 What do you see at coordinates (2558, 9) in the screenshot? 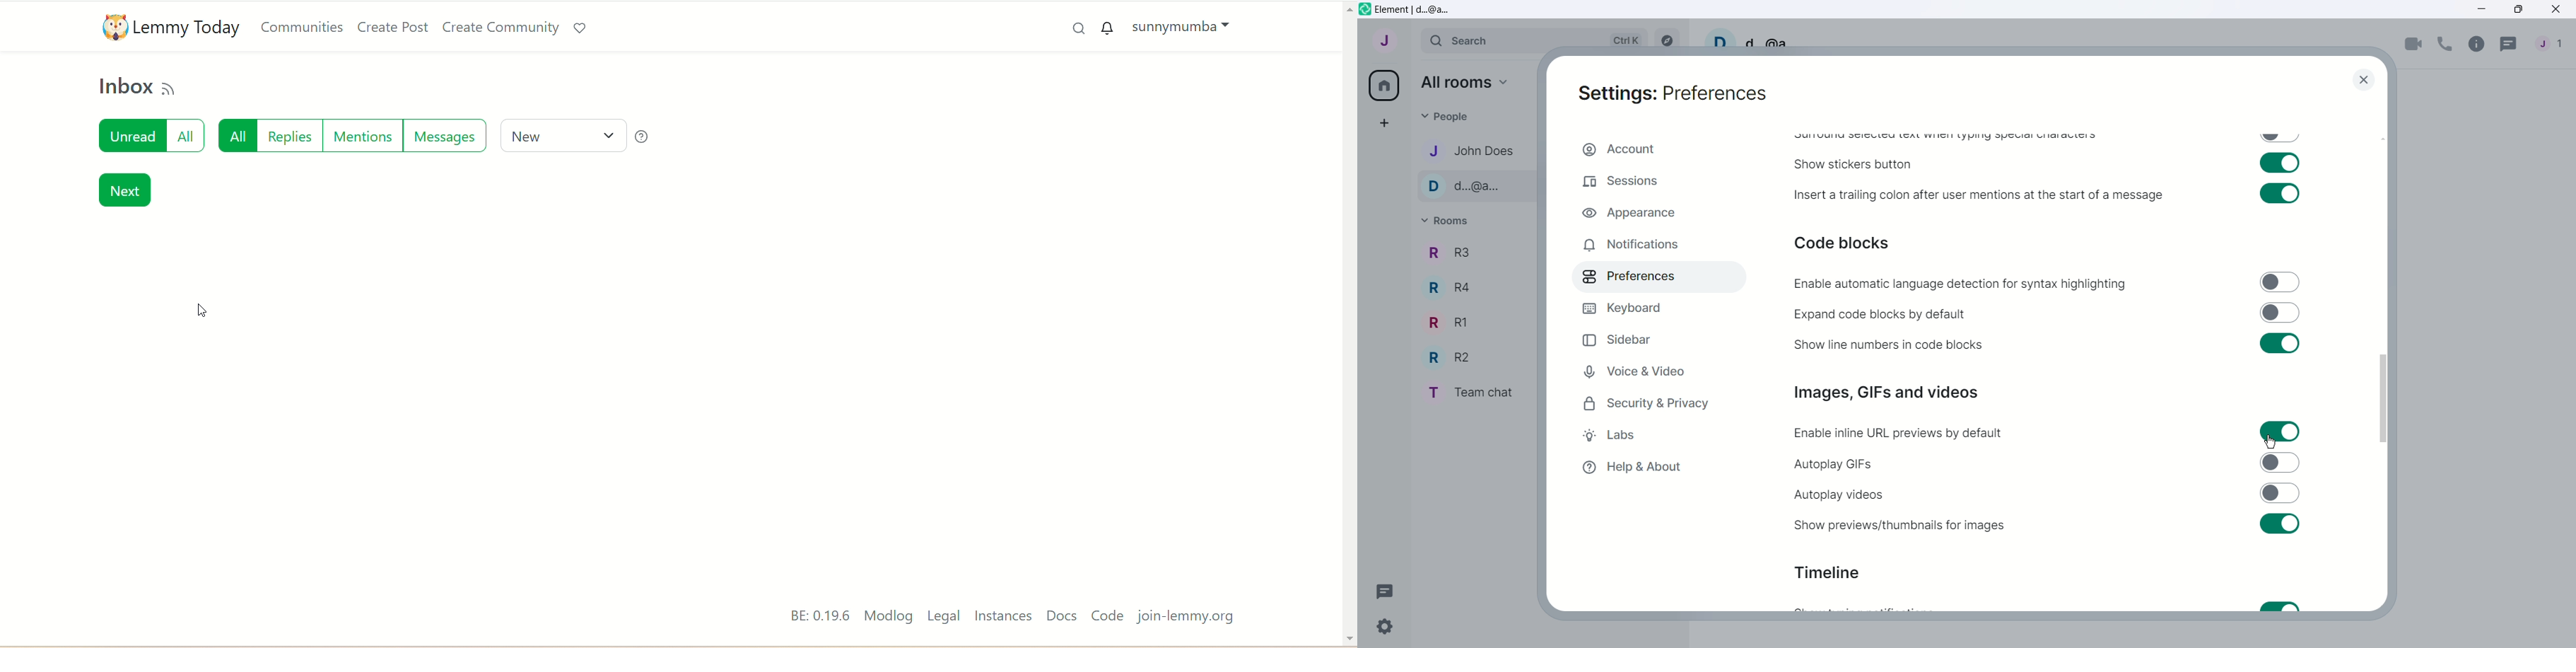
I see `Close` at bounding box center [2558, 9].